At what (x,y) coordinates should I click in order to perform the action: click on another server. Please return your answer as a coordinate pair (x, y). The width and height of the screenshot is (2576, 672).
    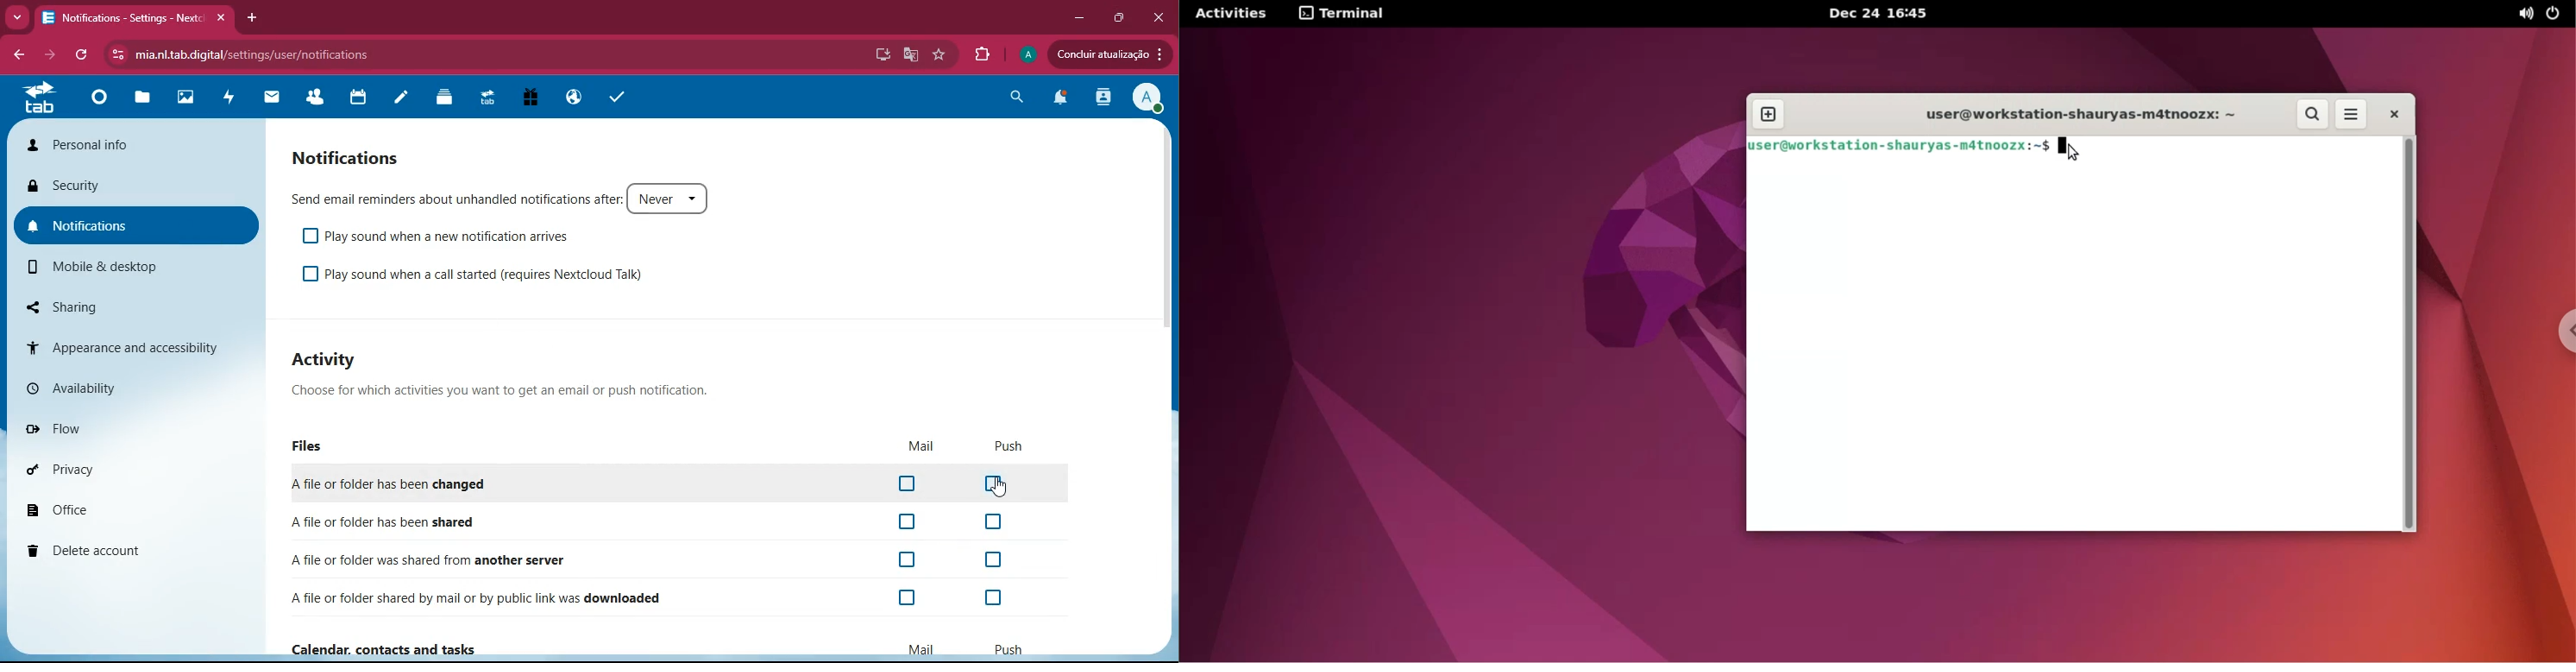
    Looking at the image, I should click on (477, 559).